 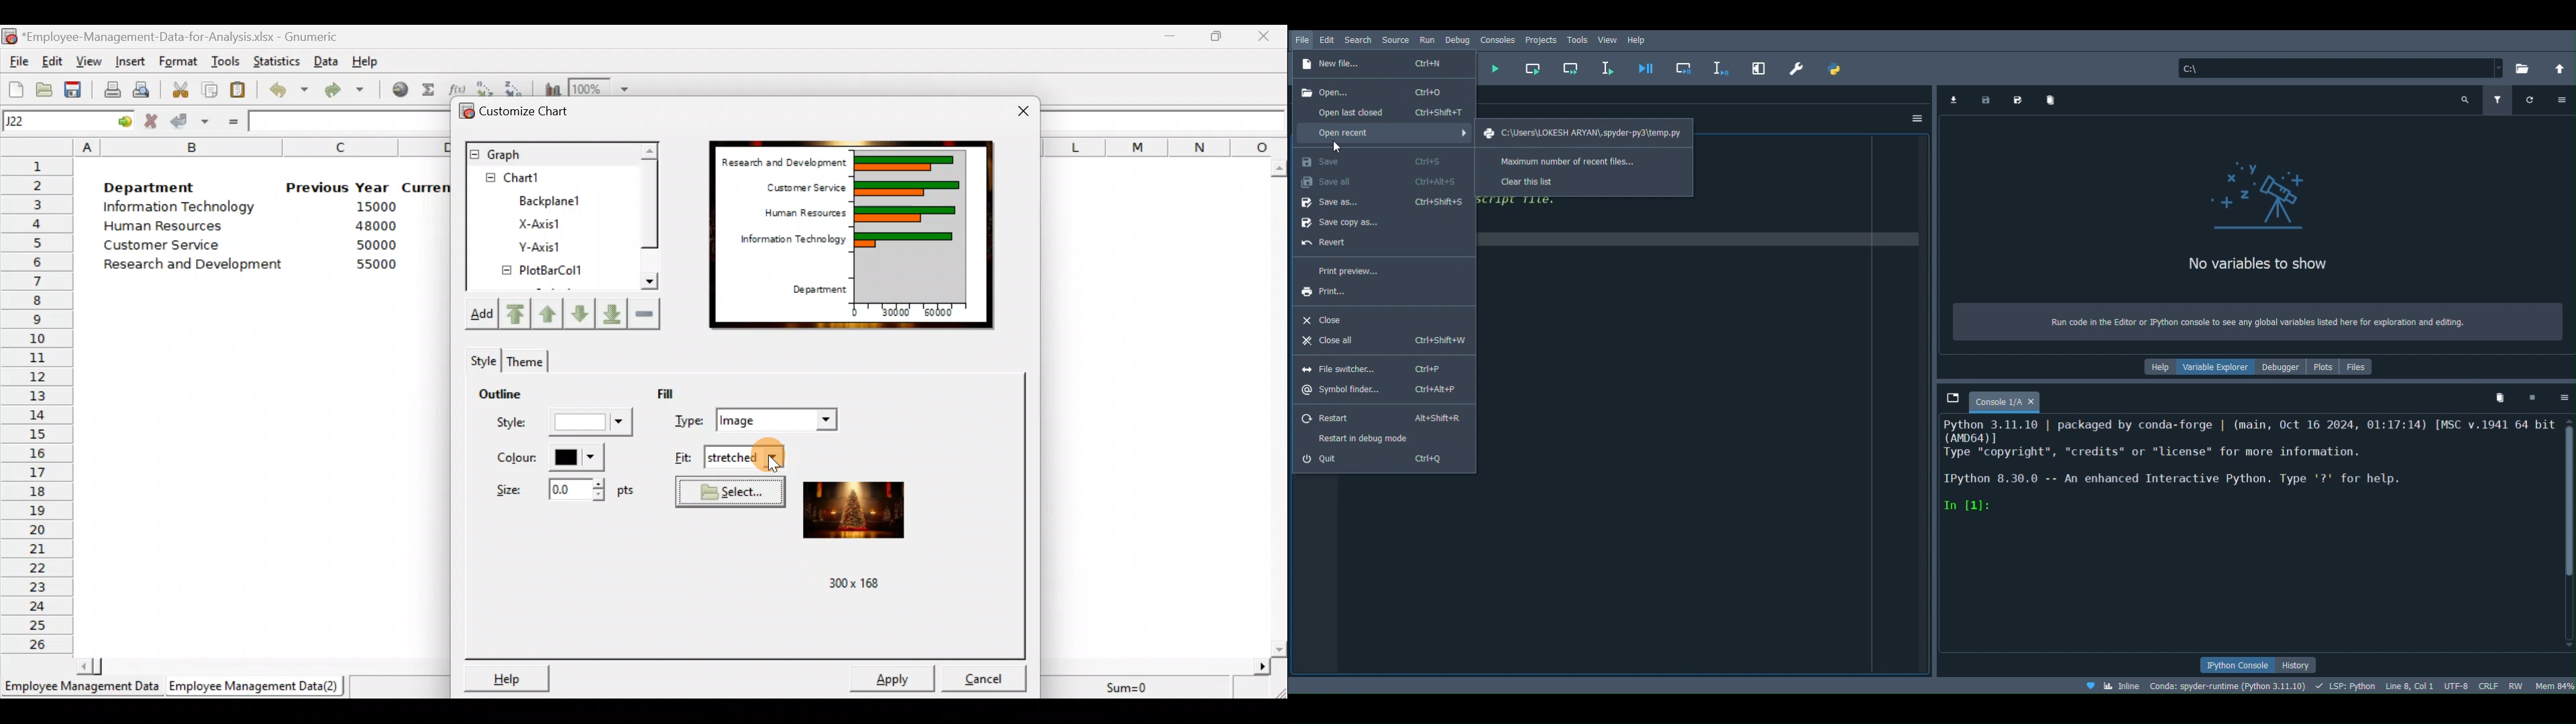 What do you see at coordinates (486, 315) in the screenshot?
I see `Add` at bounding box center [486, 315].